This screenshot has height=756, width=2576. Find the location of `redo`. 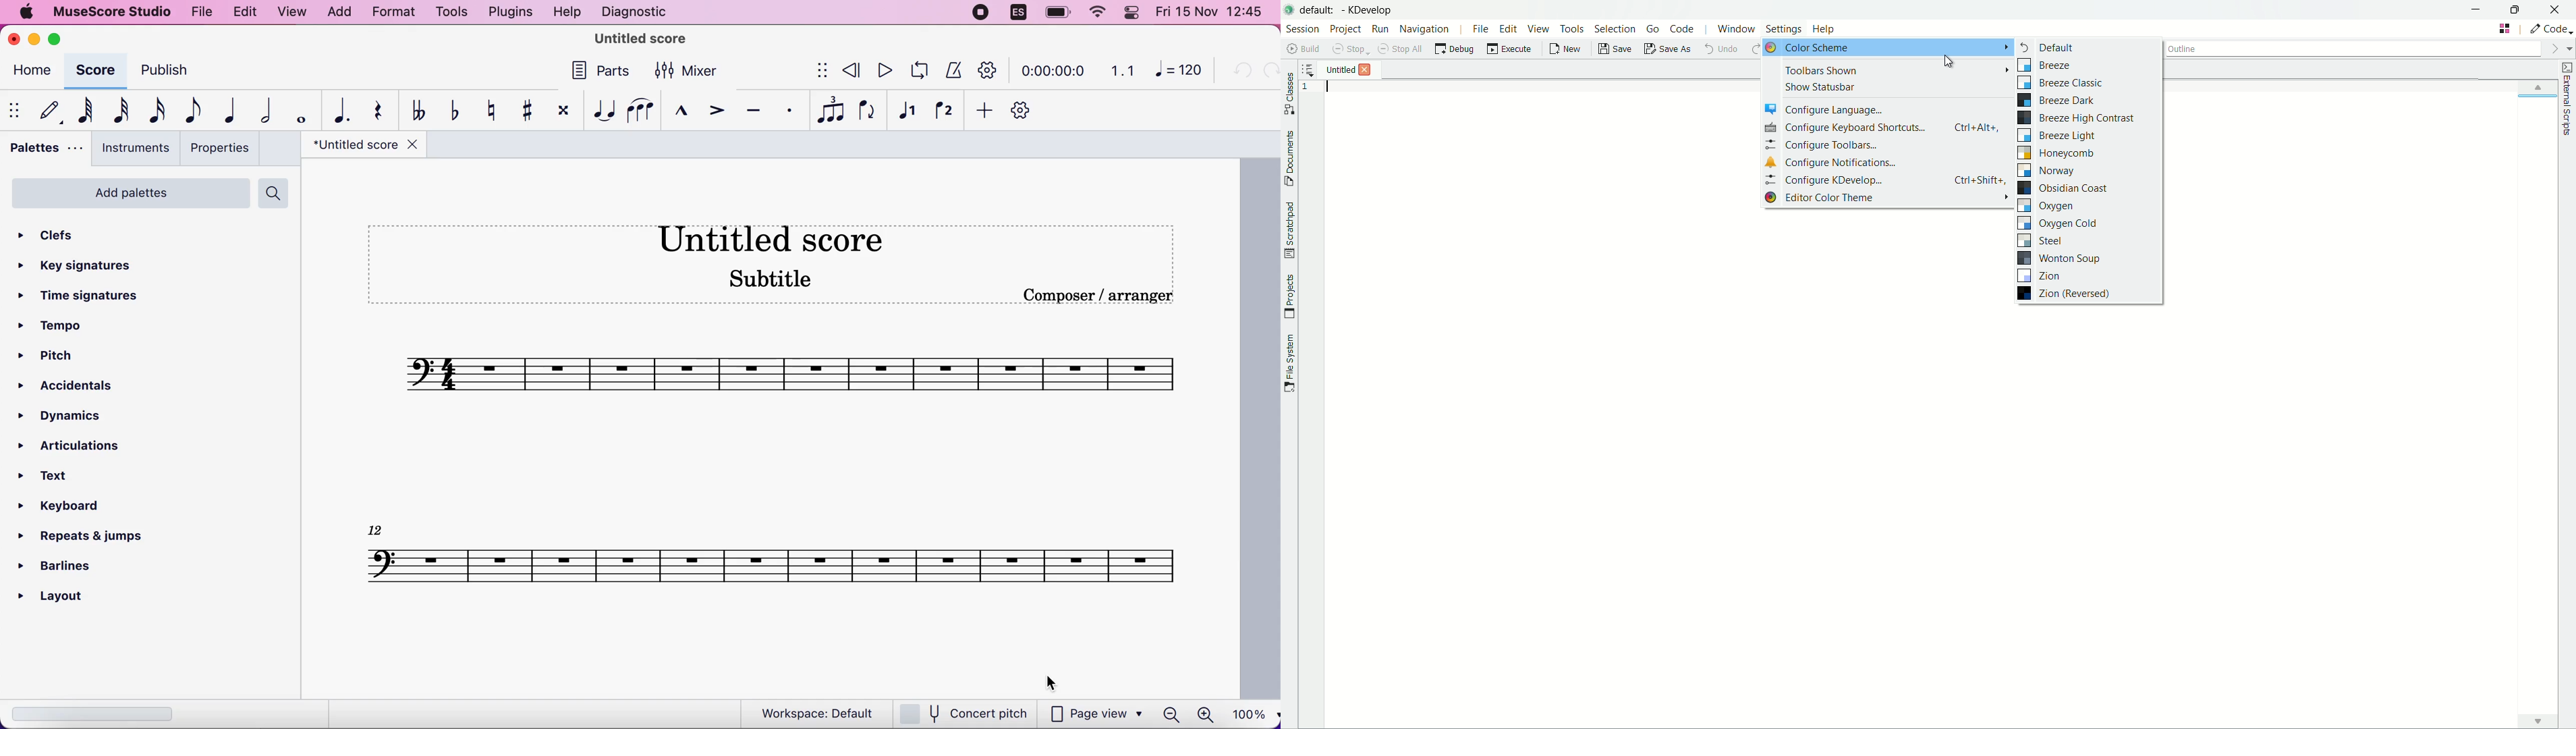

redo is located at coordinates (1269, 71).